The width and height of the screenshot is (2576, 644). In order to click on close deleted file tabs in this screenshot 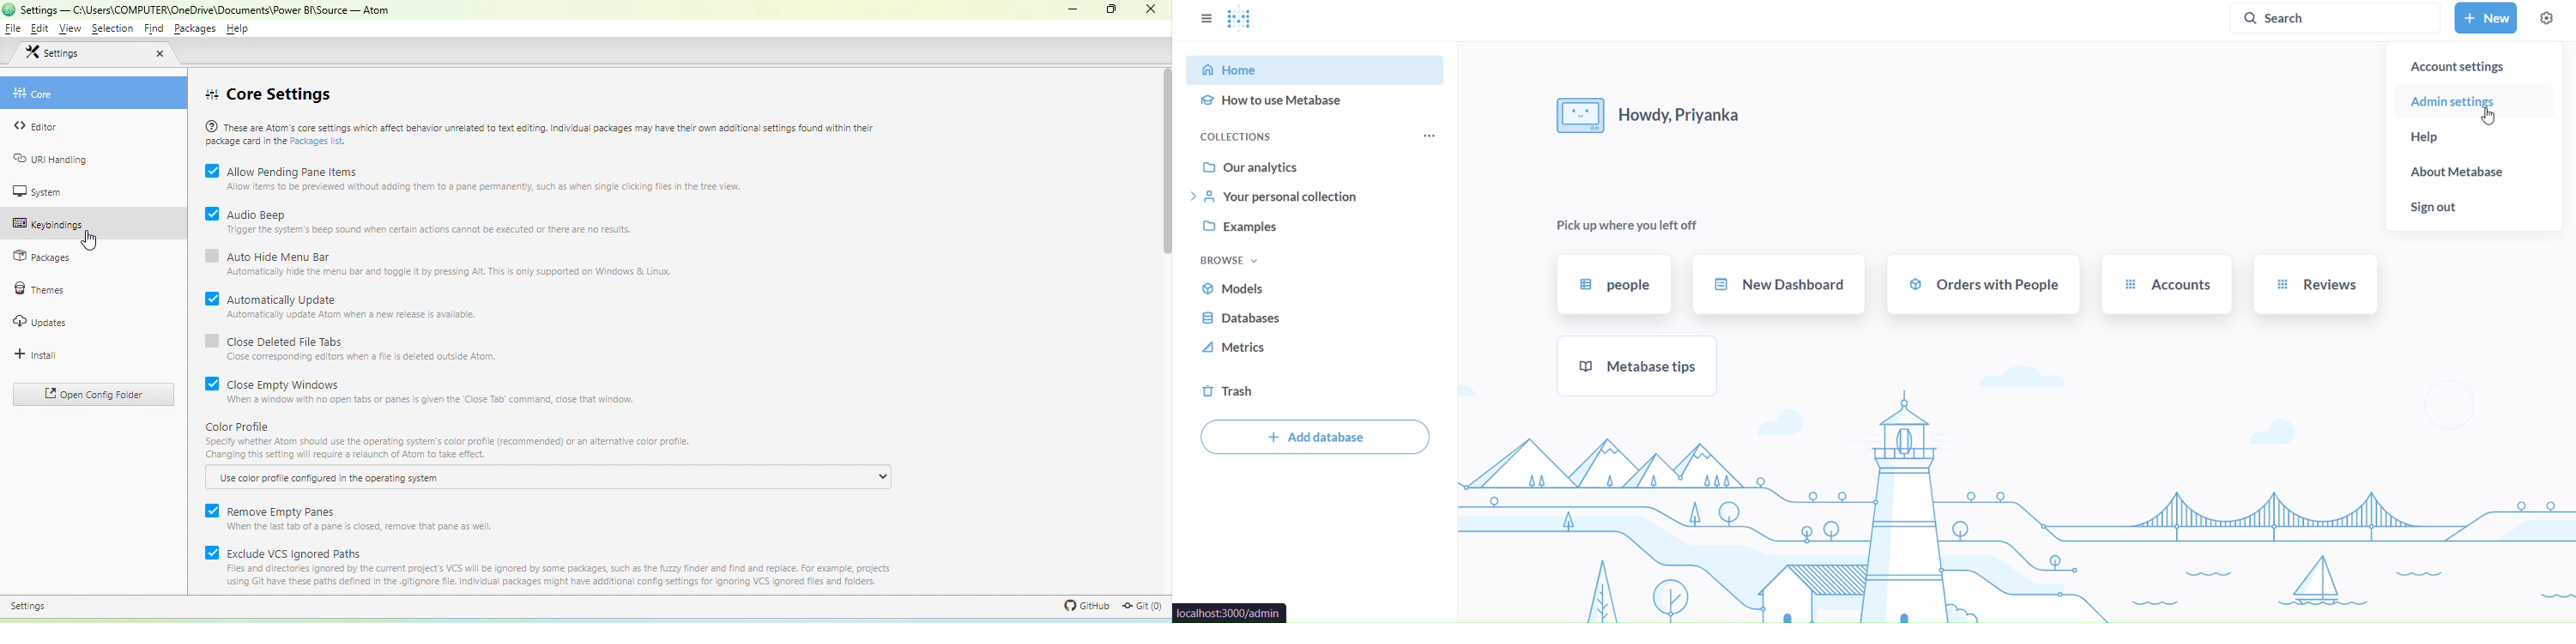, I will do `click(276, 340)`.